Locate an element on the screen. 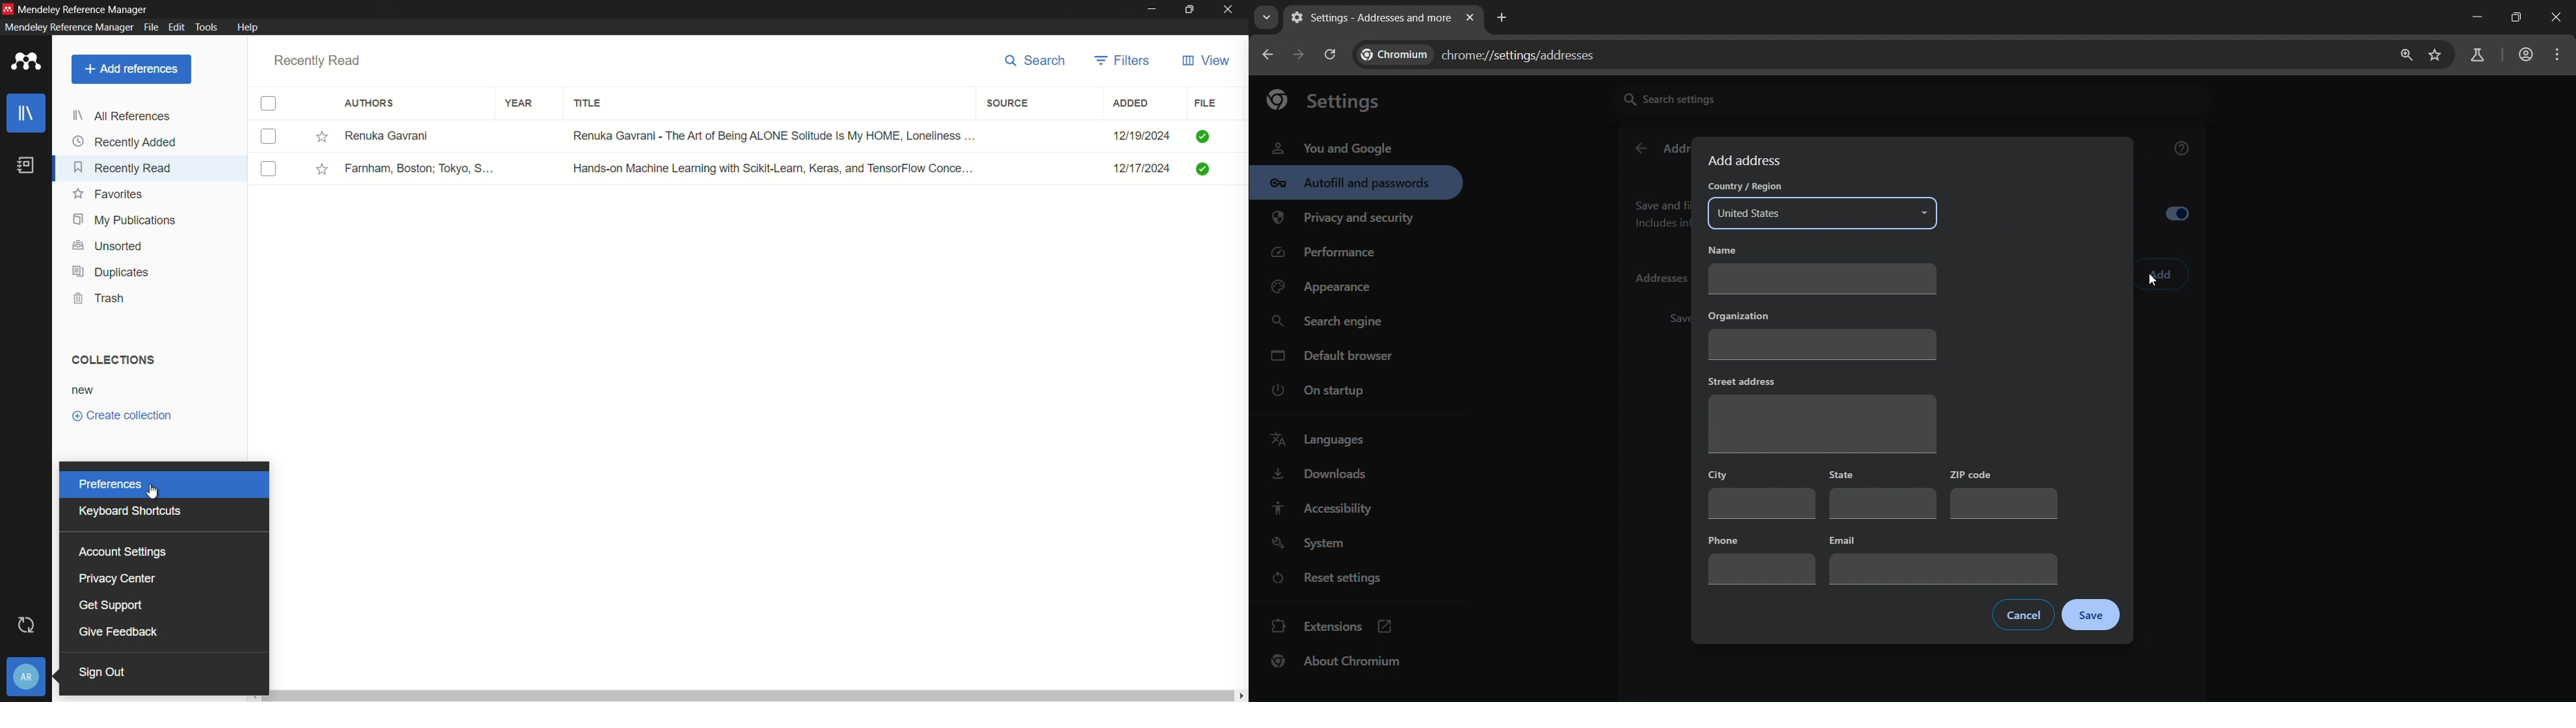 The image size is (2576, 728). book is located at coordinates (25, 166).